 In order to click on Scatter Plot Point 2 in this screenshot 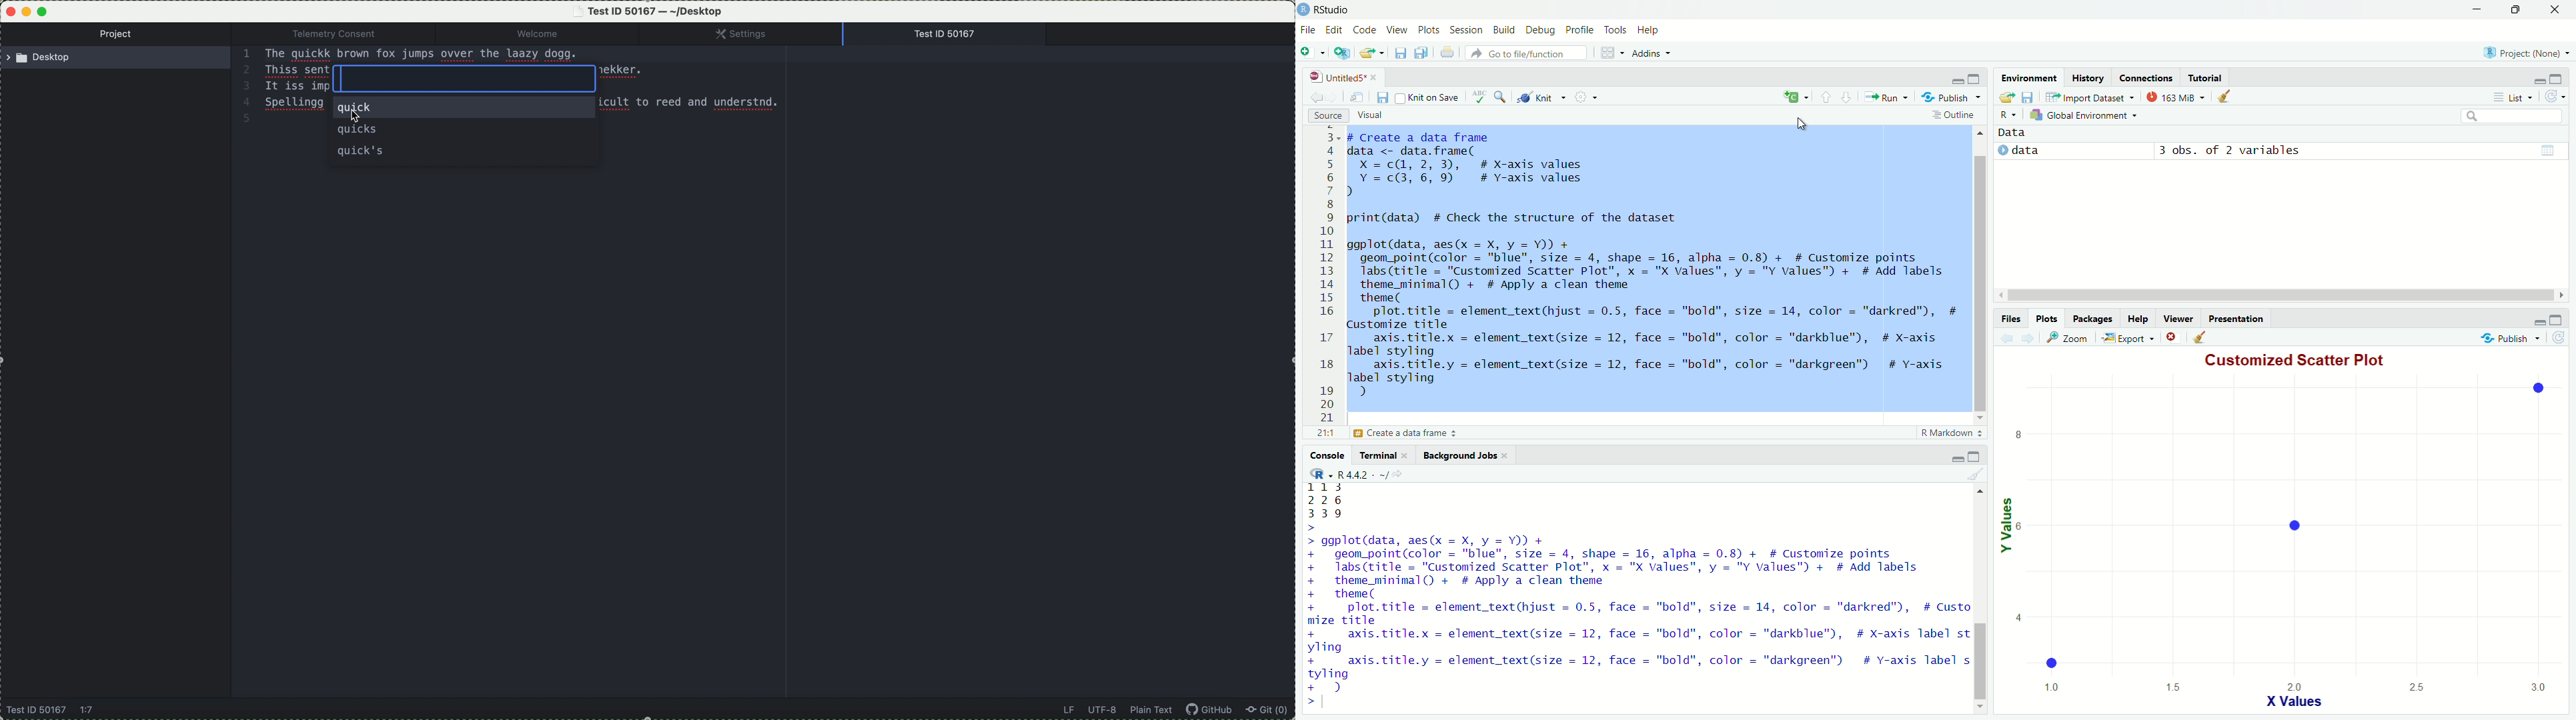, I will do `click(2541, 388)`.